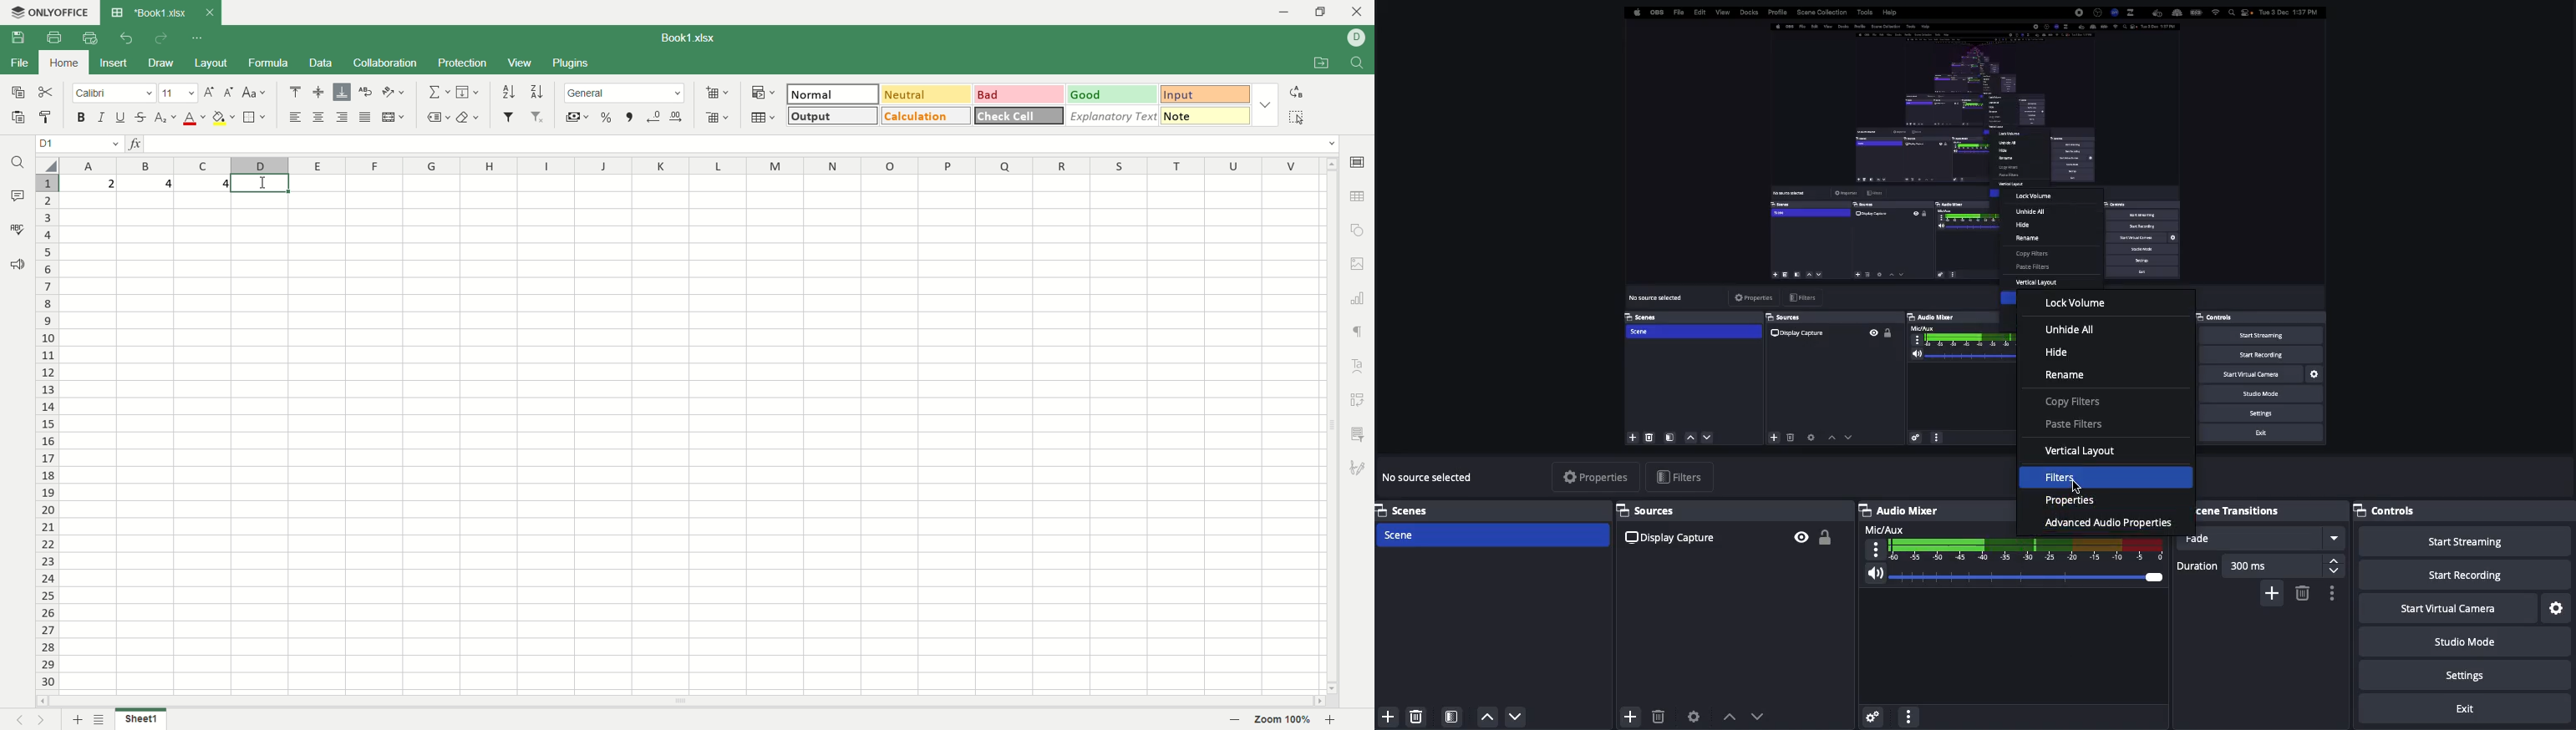  I want to click on feedback and support, so click(14, 263).